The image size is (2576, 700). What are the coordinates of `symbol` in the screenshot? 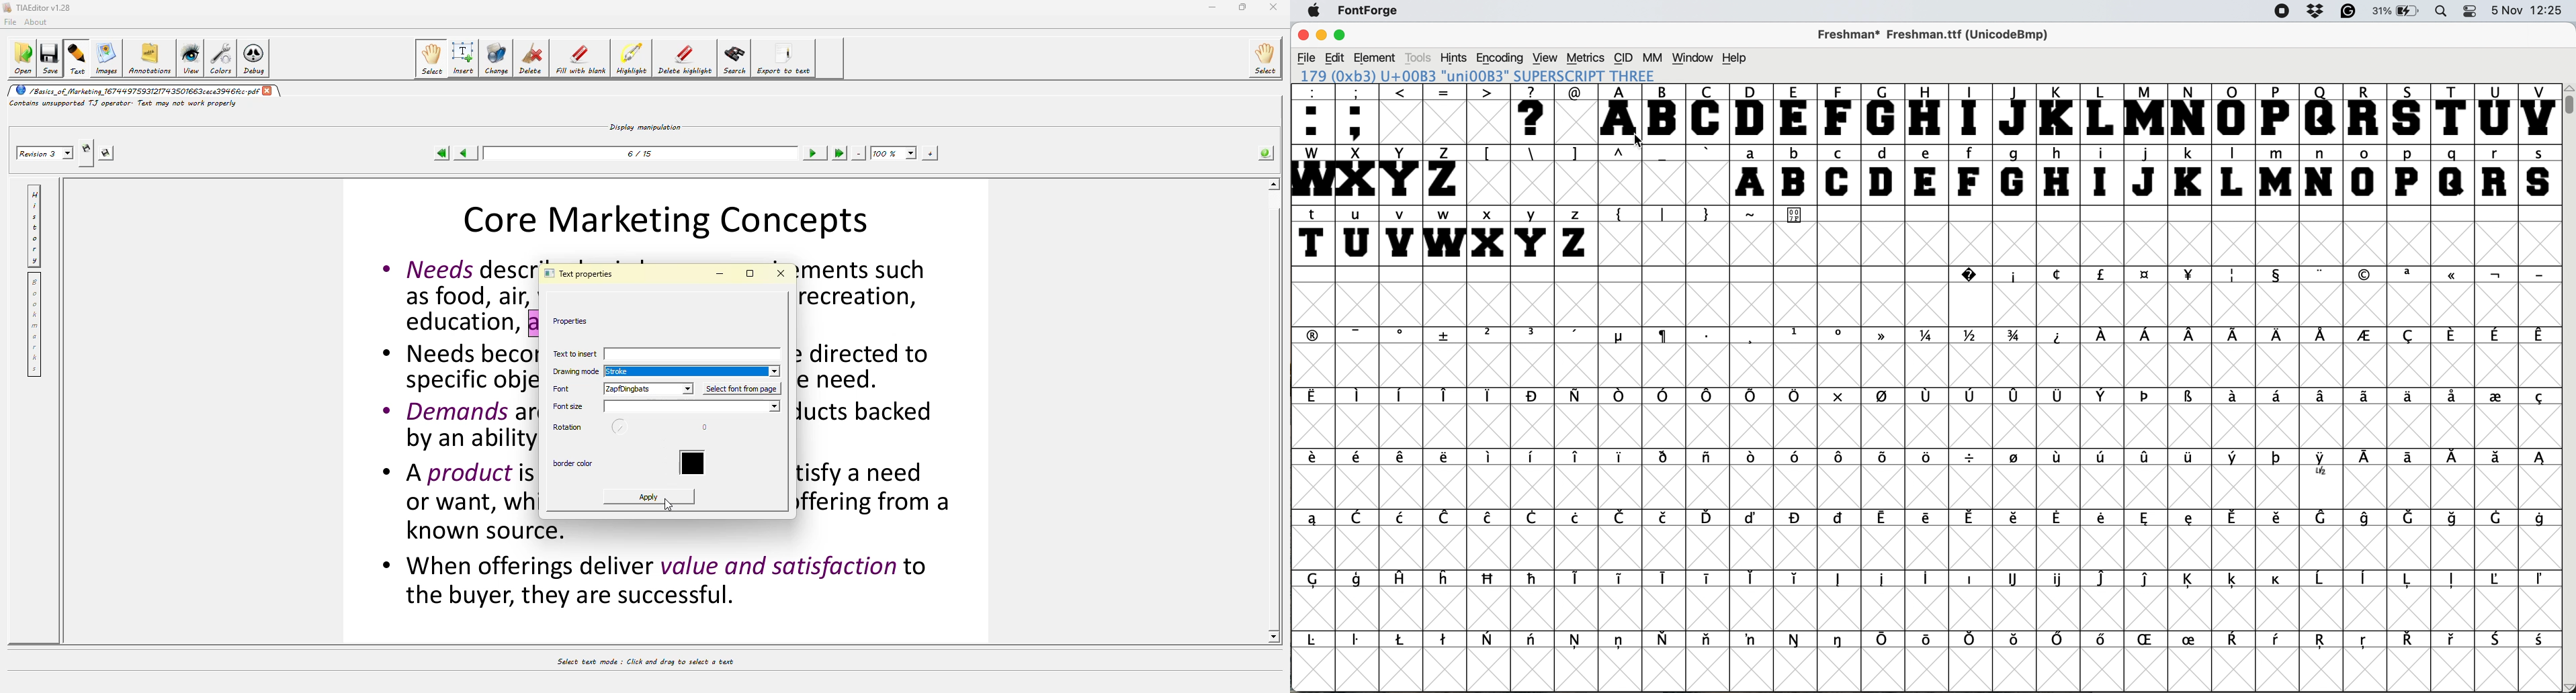 It's located at (1796, 639).